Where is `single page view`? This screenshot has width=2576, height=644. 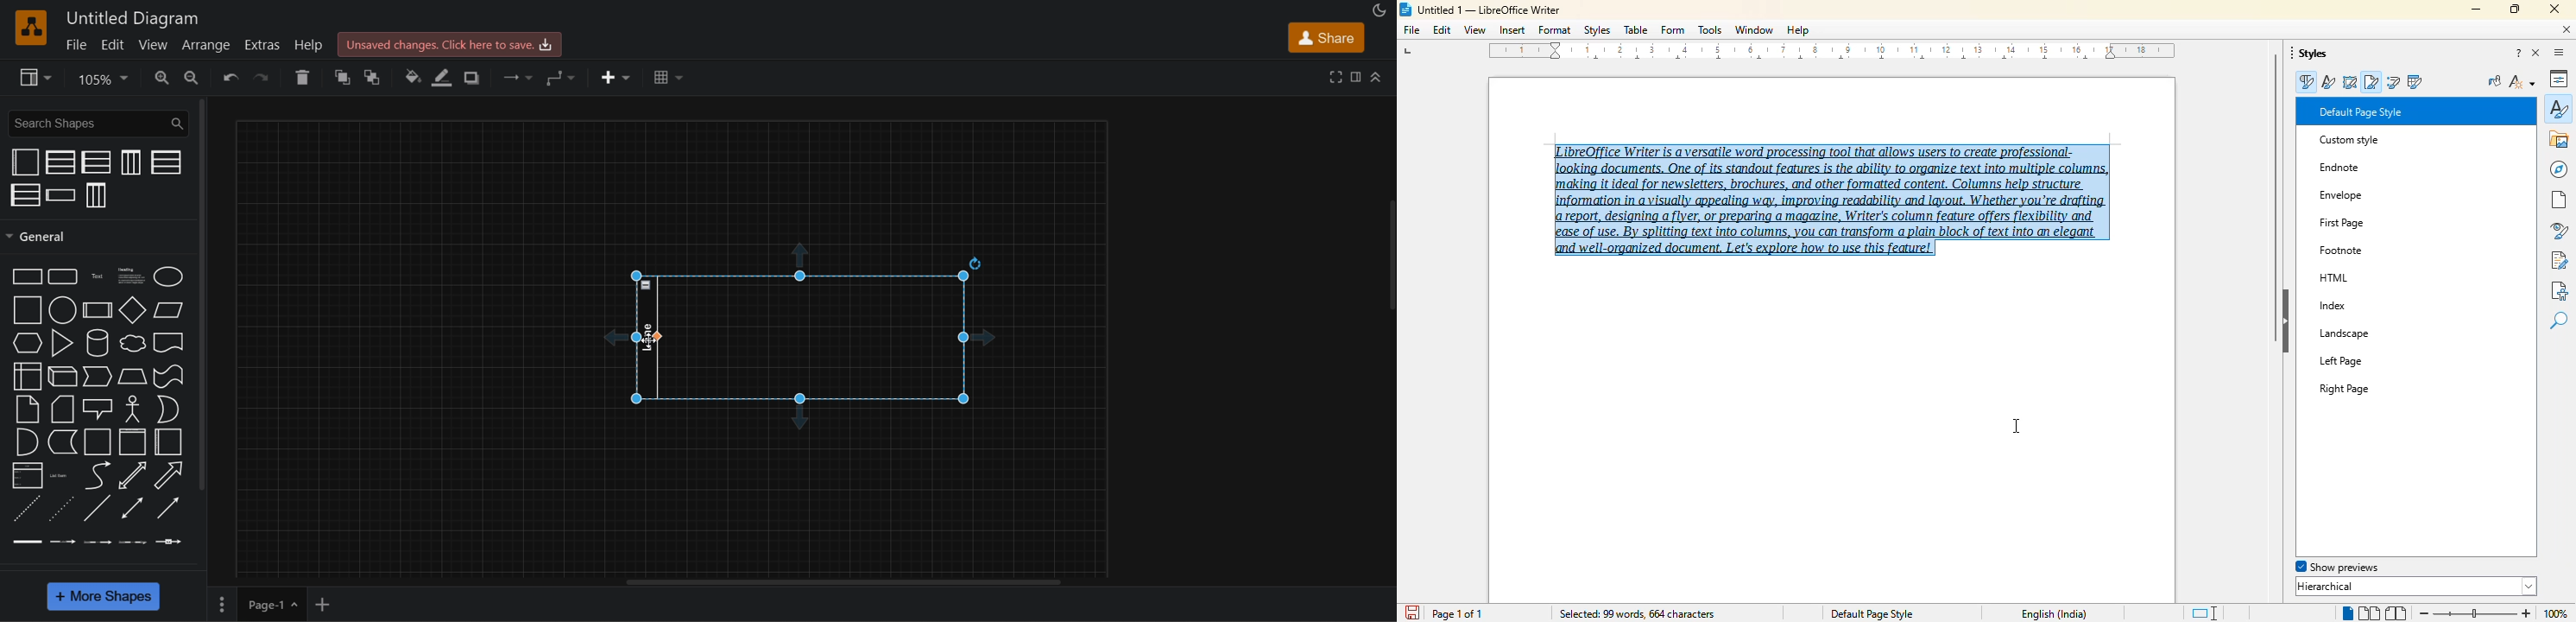 single page view is located at coordinates (2344, 613).